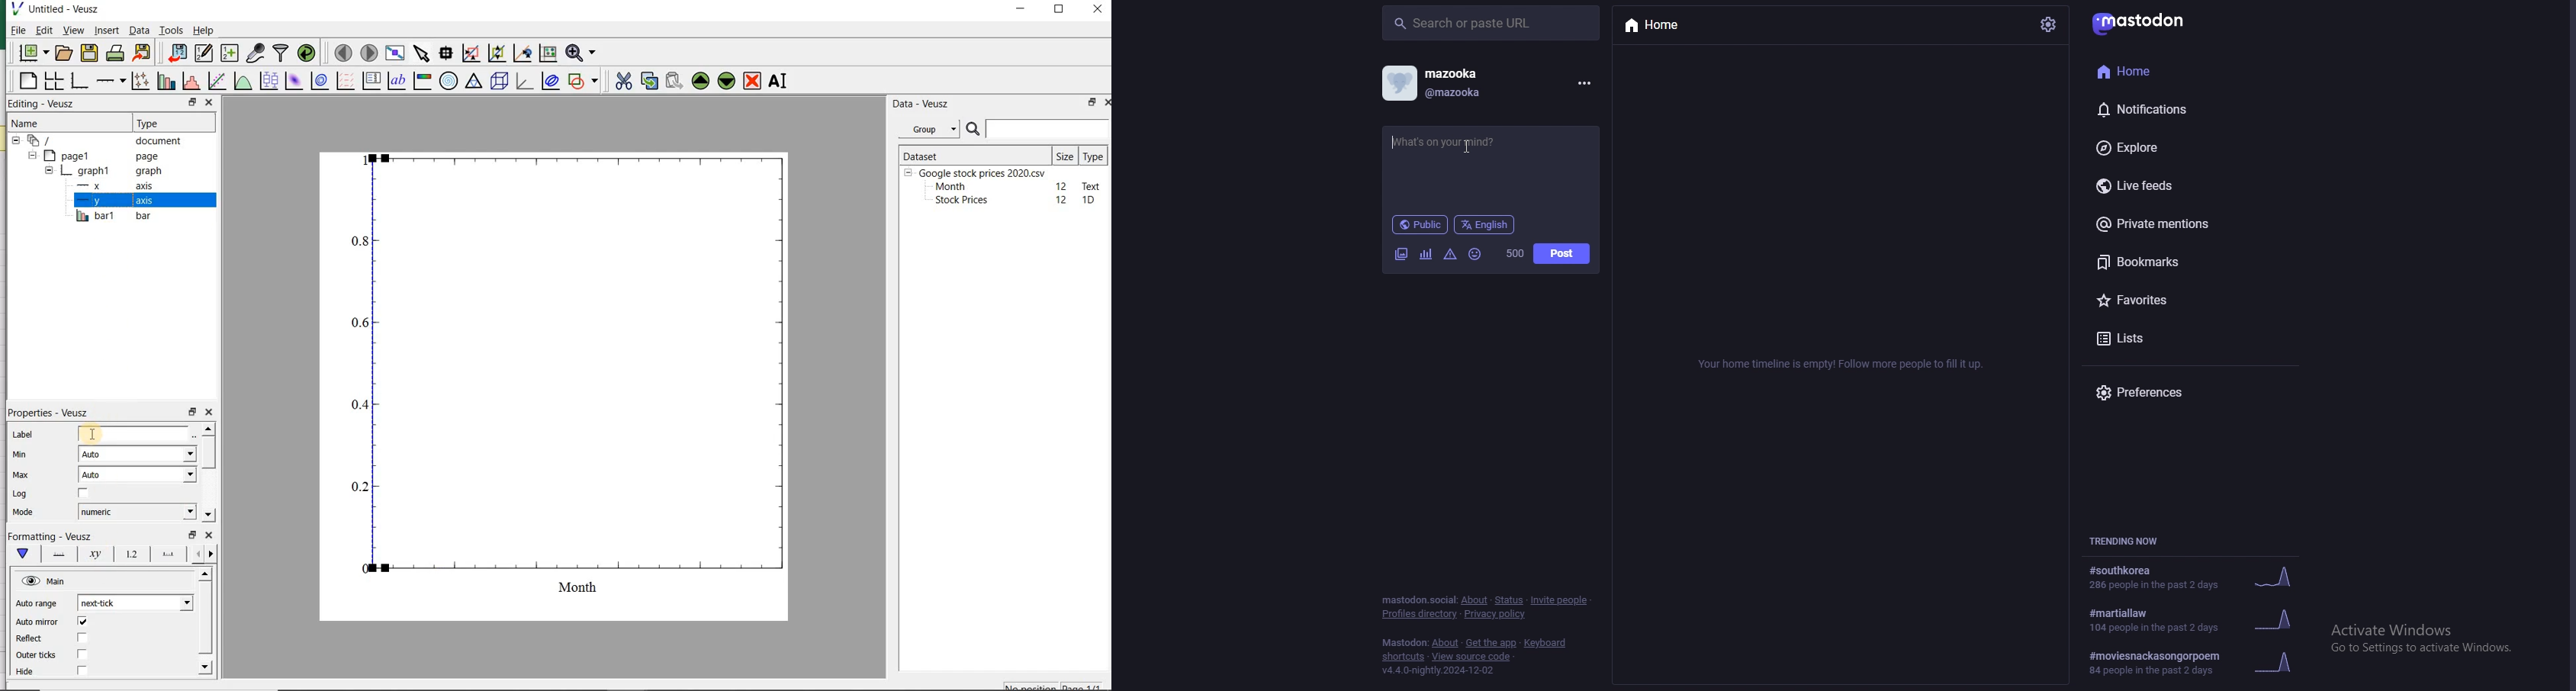  I want to click on Log, so click(19, 494).